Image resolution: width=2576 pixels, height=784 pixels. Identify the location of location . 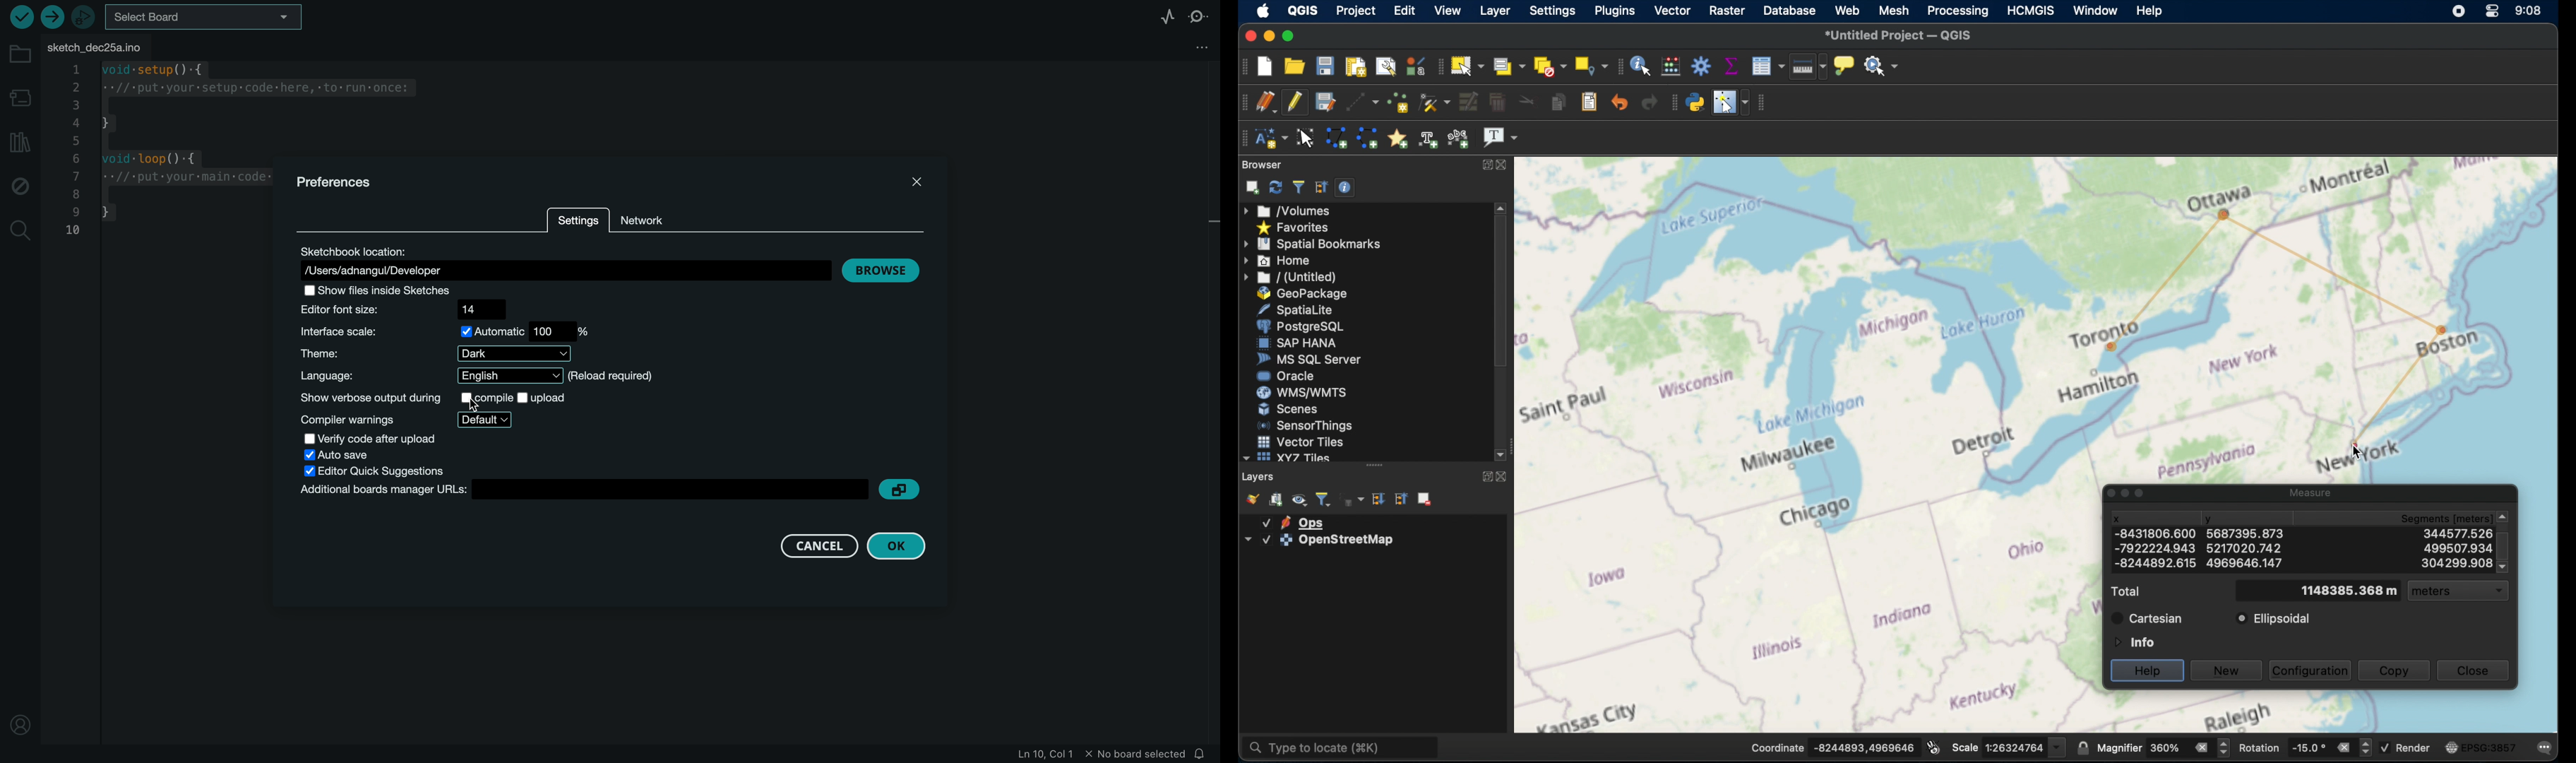
(566, 260).